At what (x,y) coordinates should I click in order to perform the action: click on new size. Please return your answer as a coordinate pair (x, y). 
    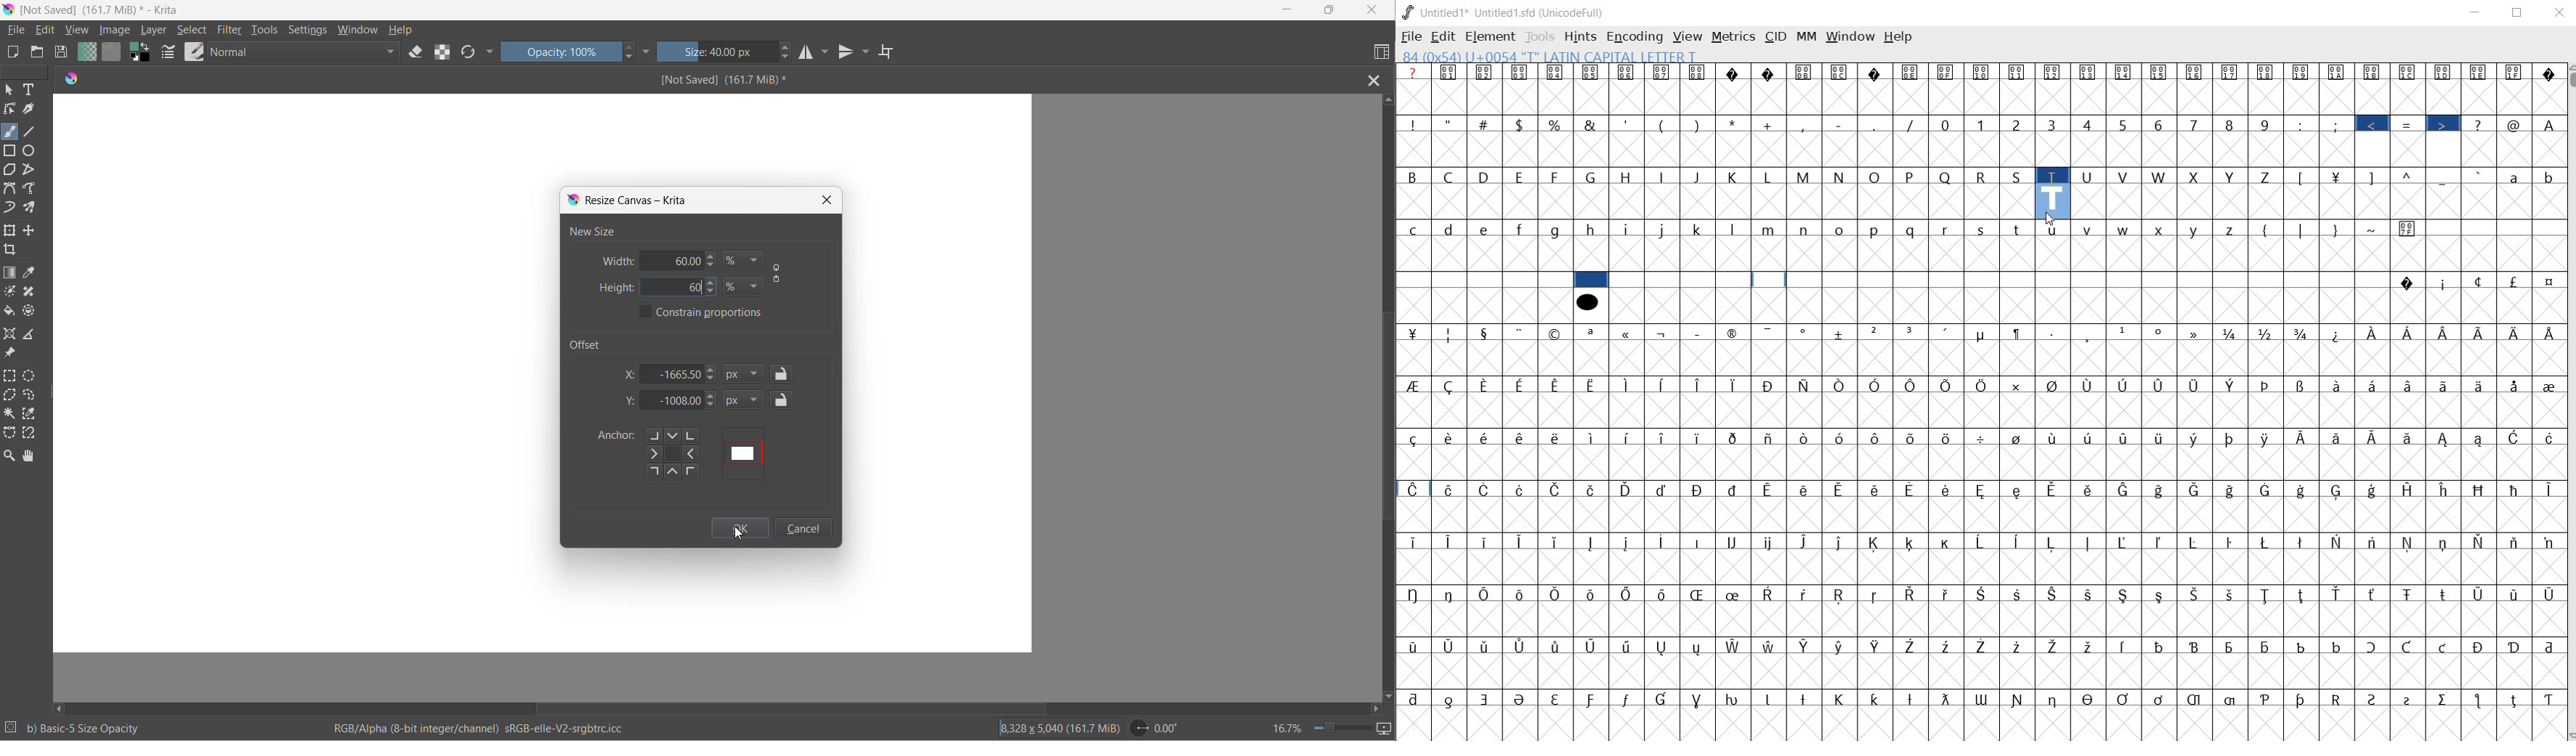
    Looking at the image, I should click on (592, 231).